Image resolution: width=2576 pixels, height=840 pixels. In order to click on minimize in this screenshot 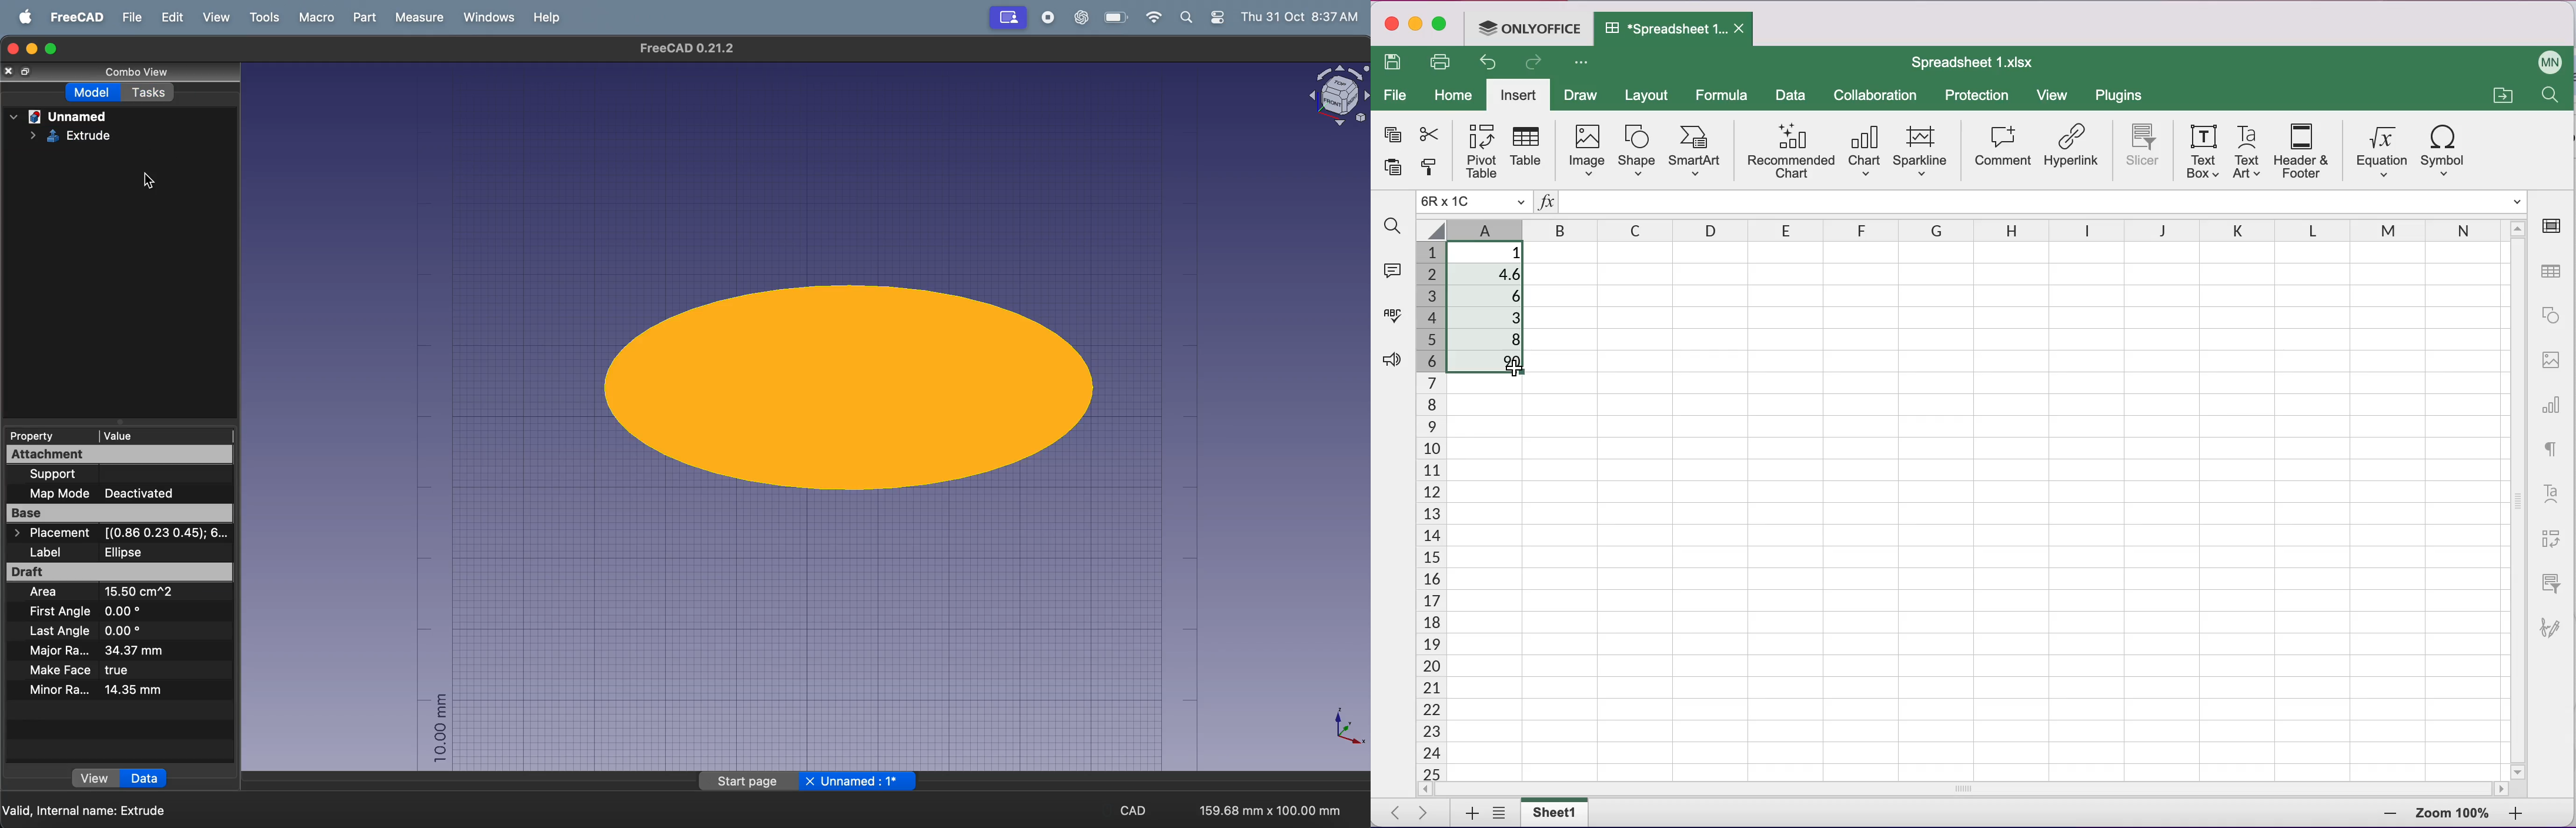, I will do `click(1416, 26)`.